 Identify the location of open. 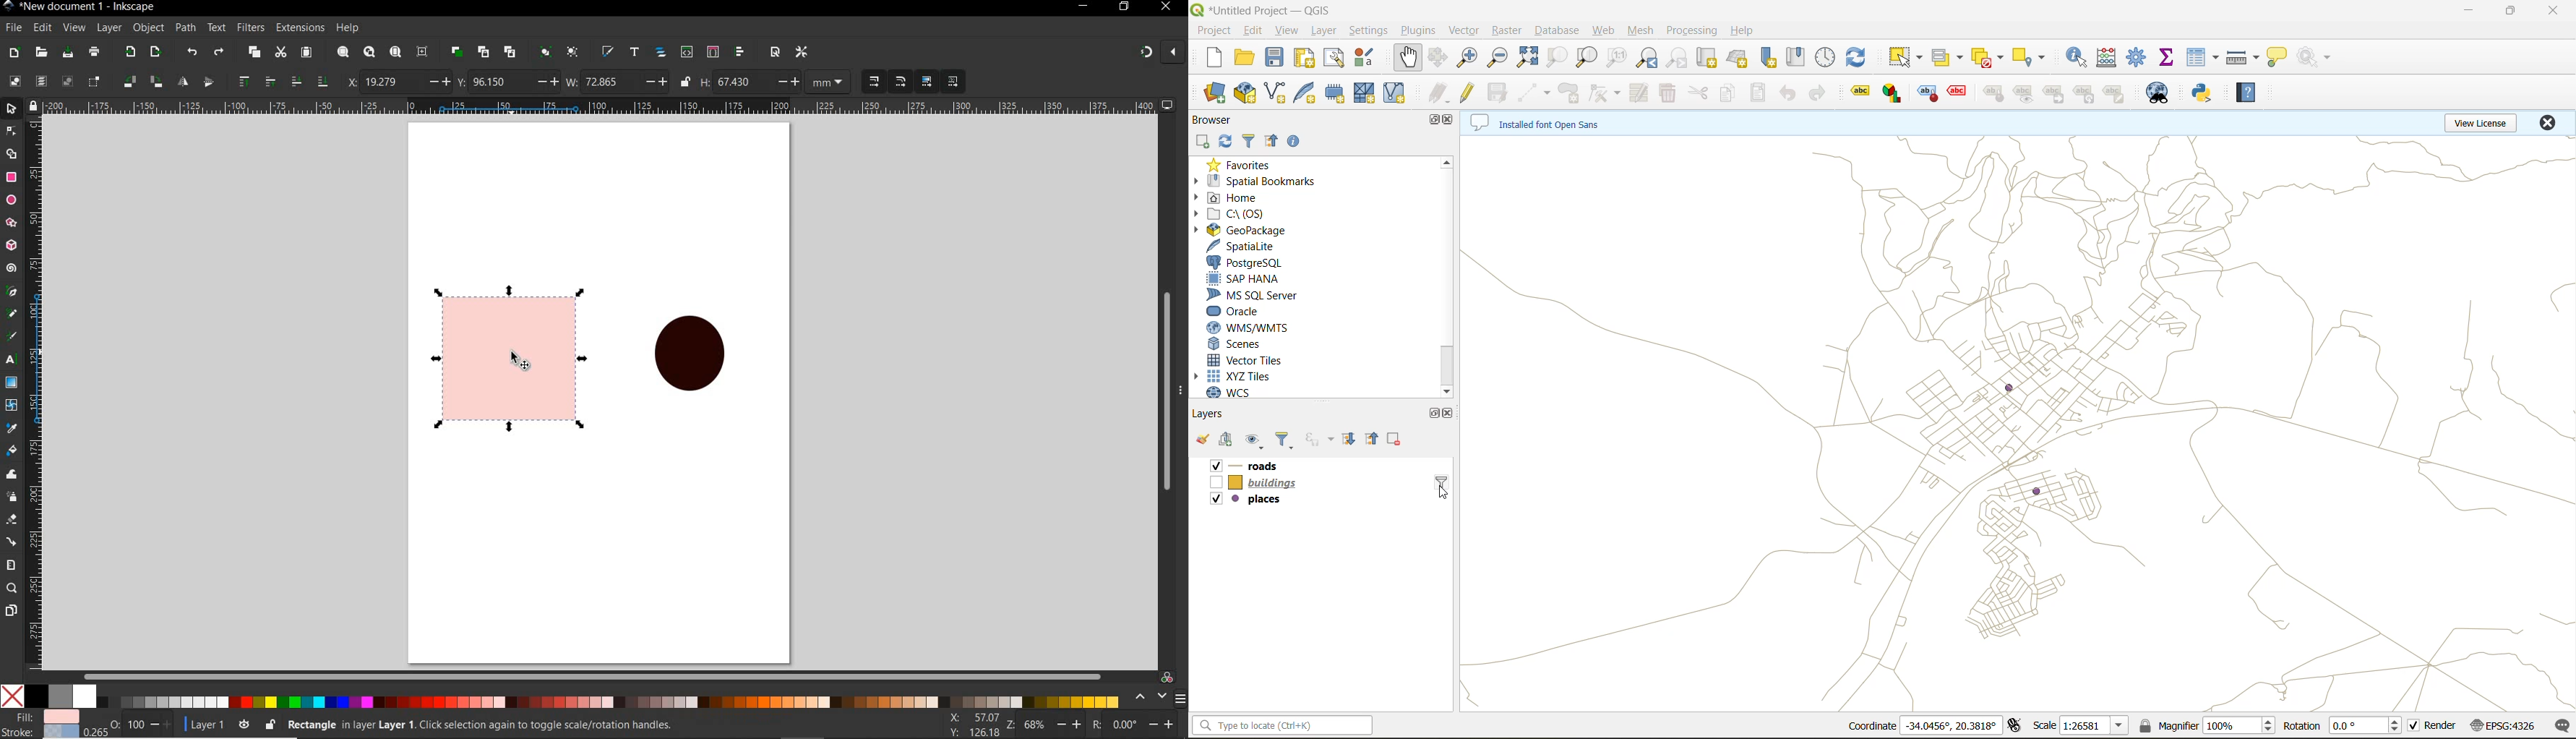
(1240, 59).